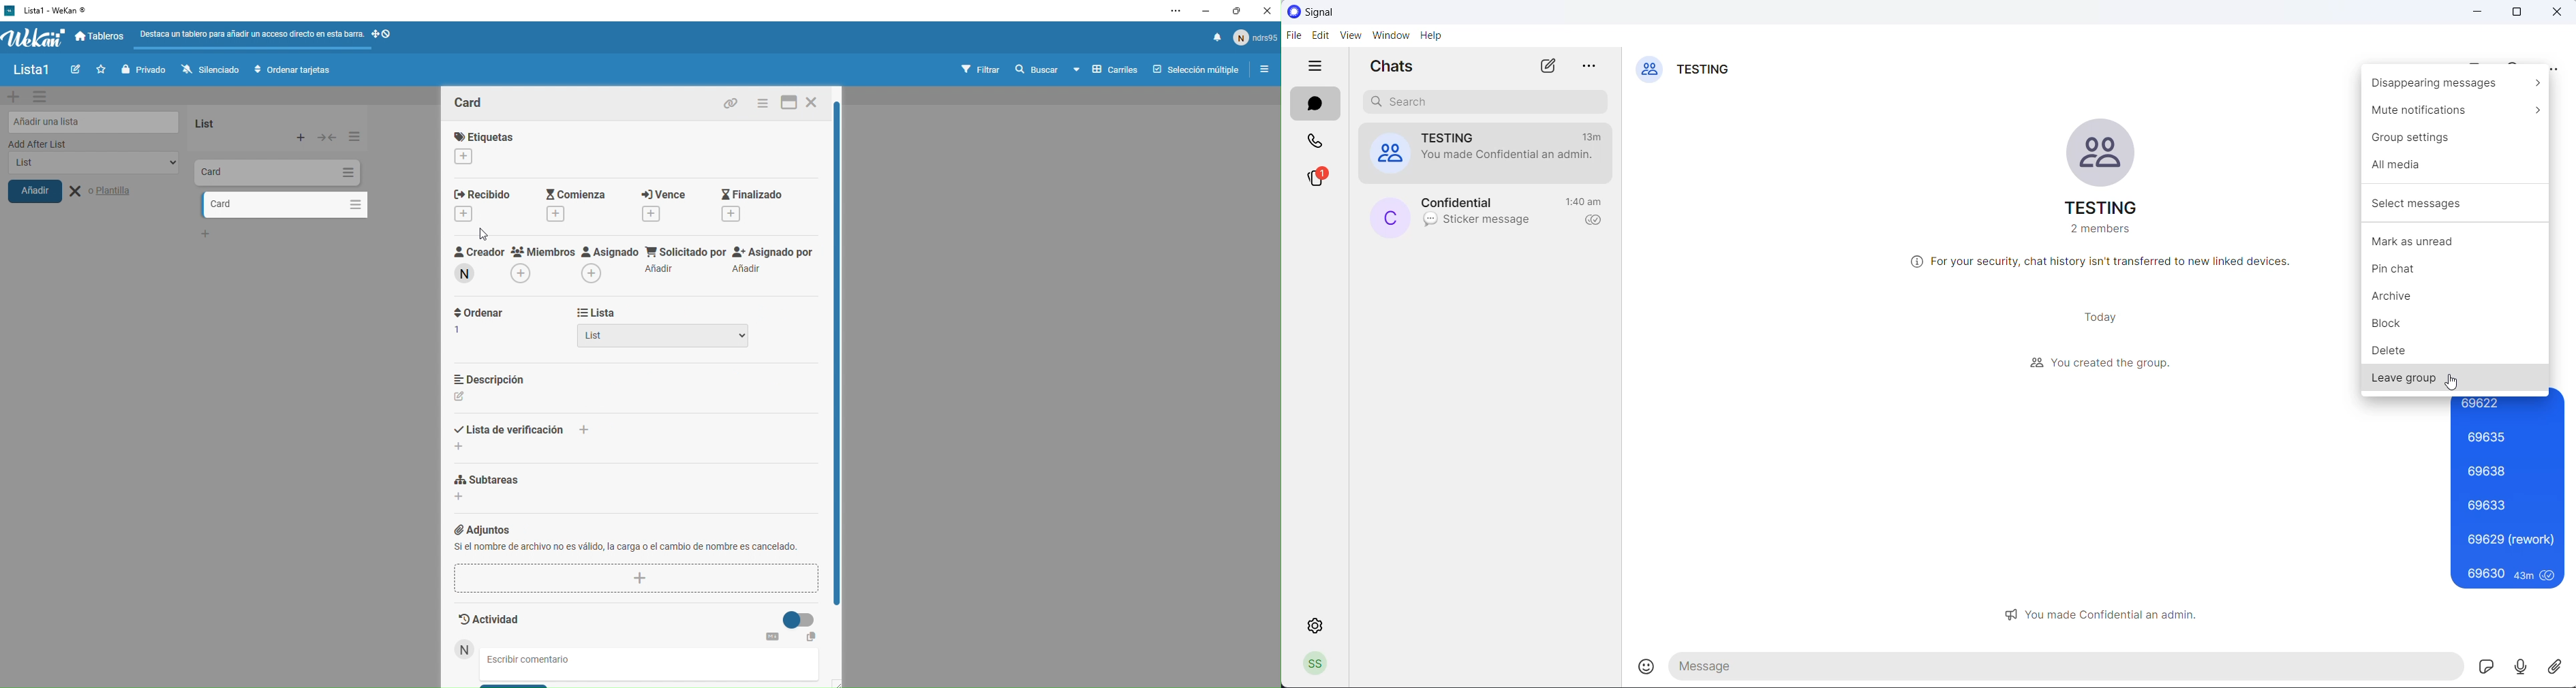 This screenshot has width=2576, height=700. I want to click on chats, so click(1317, 103).